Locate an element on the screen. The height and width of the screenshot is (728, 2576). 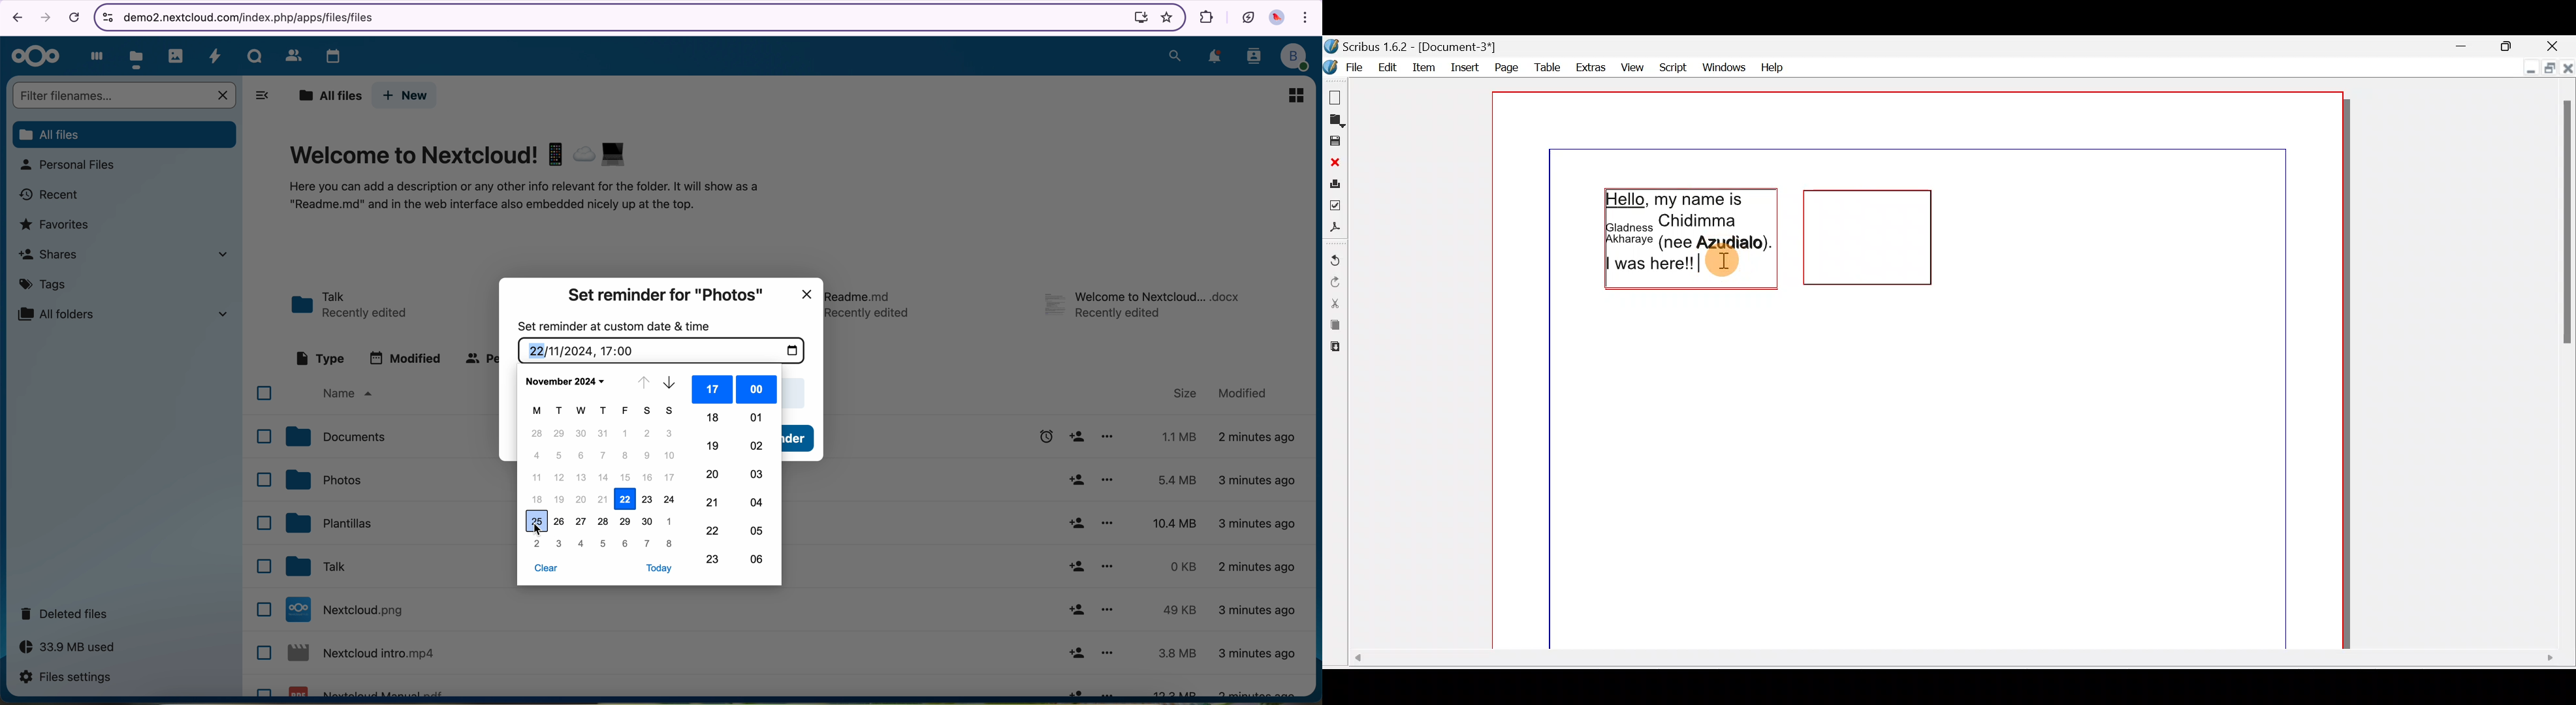
3 minutes ago is located at coordinates (1257, 480).